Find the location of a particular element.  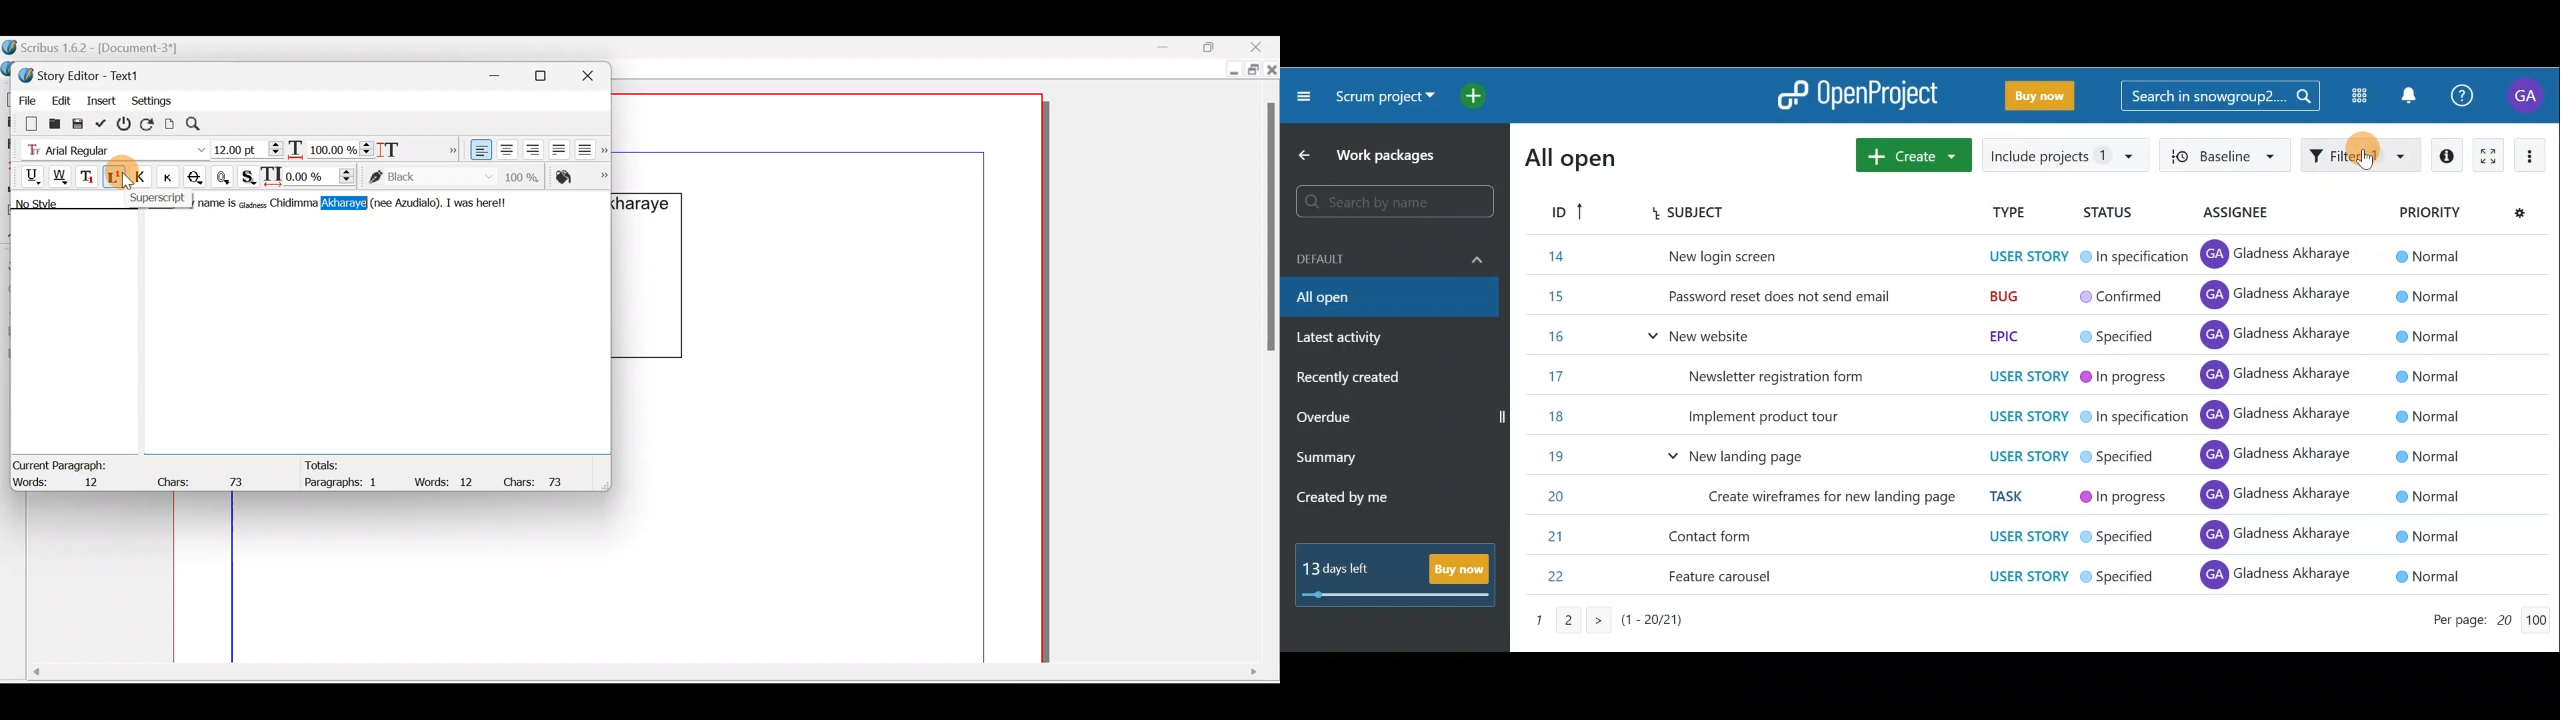

Item 4 is located at coordinates (2012, 370).